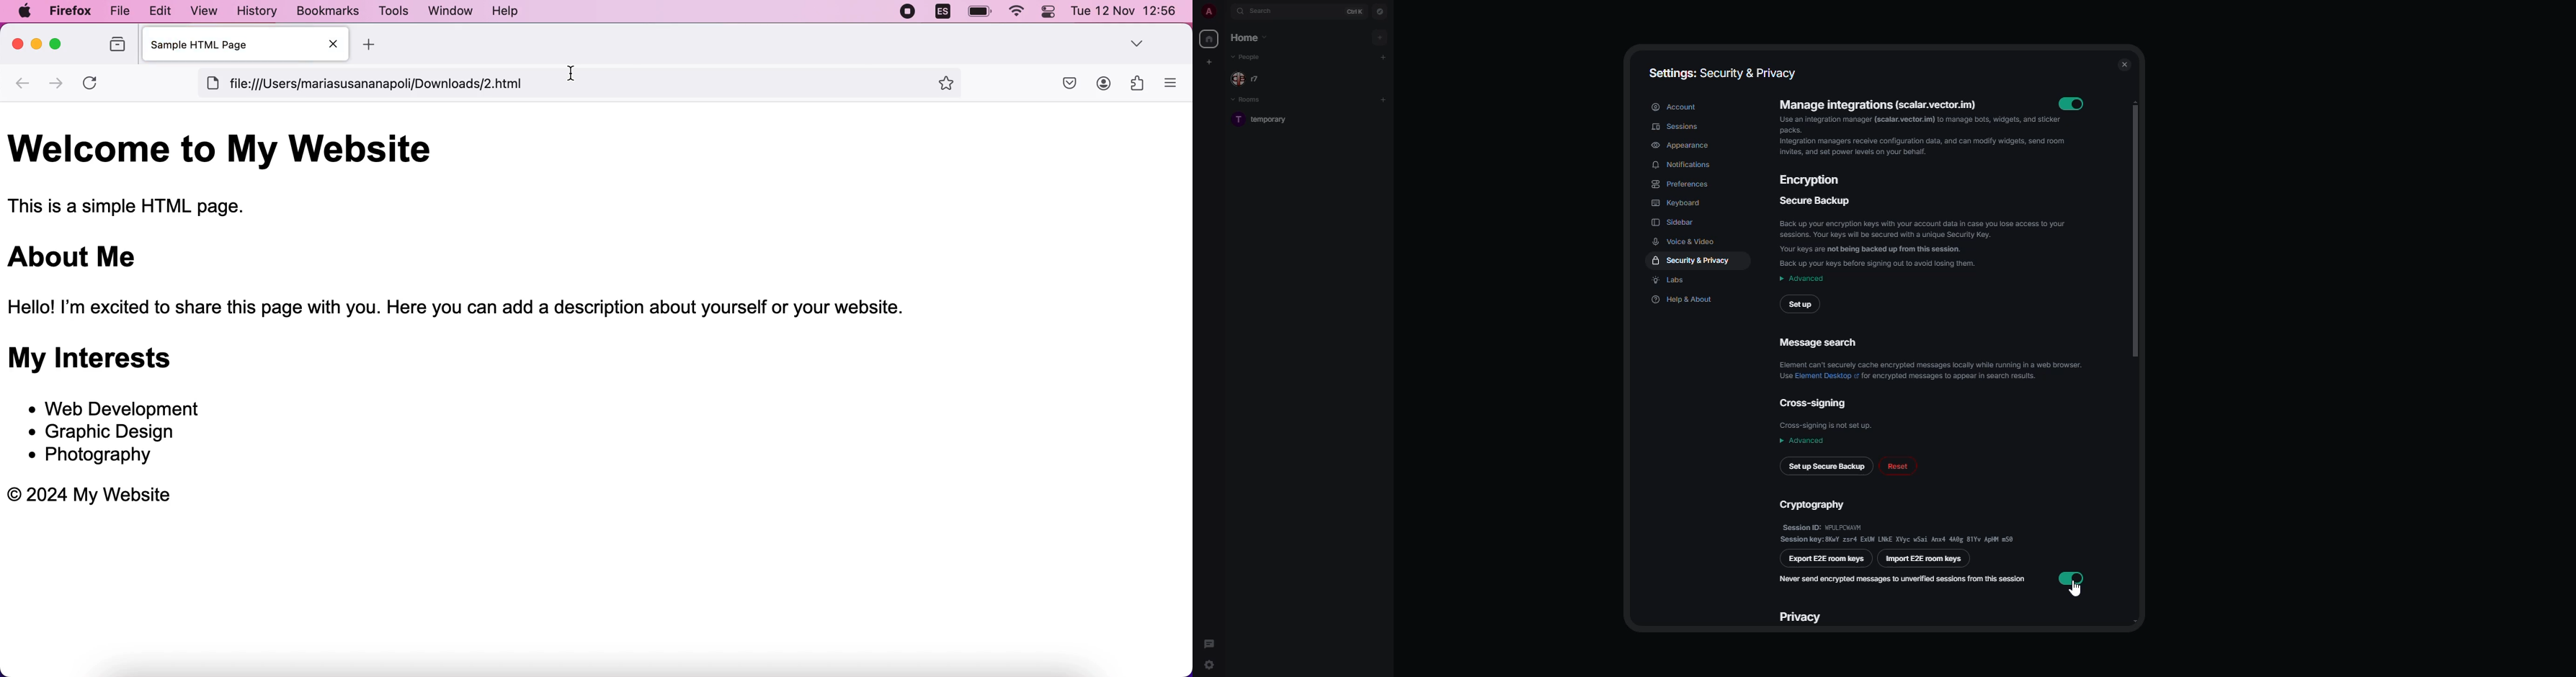 This screenshot has height=700, width=2576. What do you see at coordinates (1380, 11) in the screenshot?
I see `navigator` at bounding box center [1380, 11].